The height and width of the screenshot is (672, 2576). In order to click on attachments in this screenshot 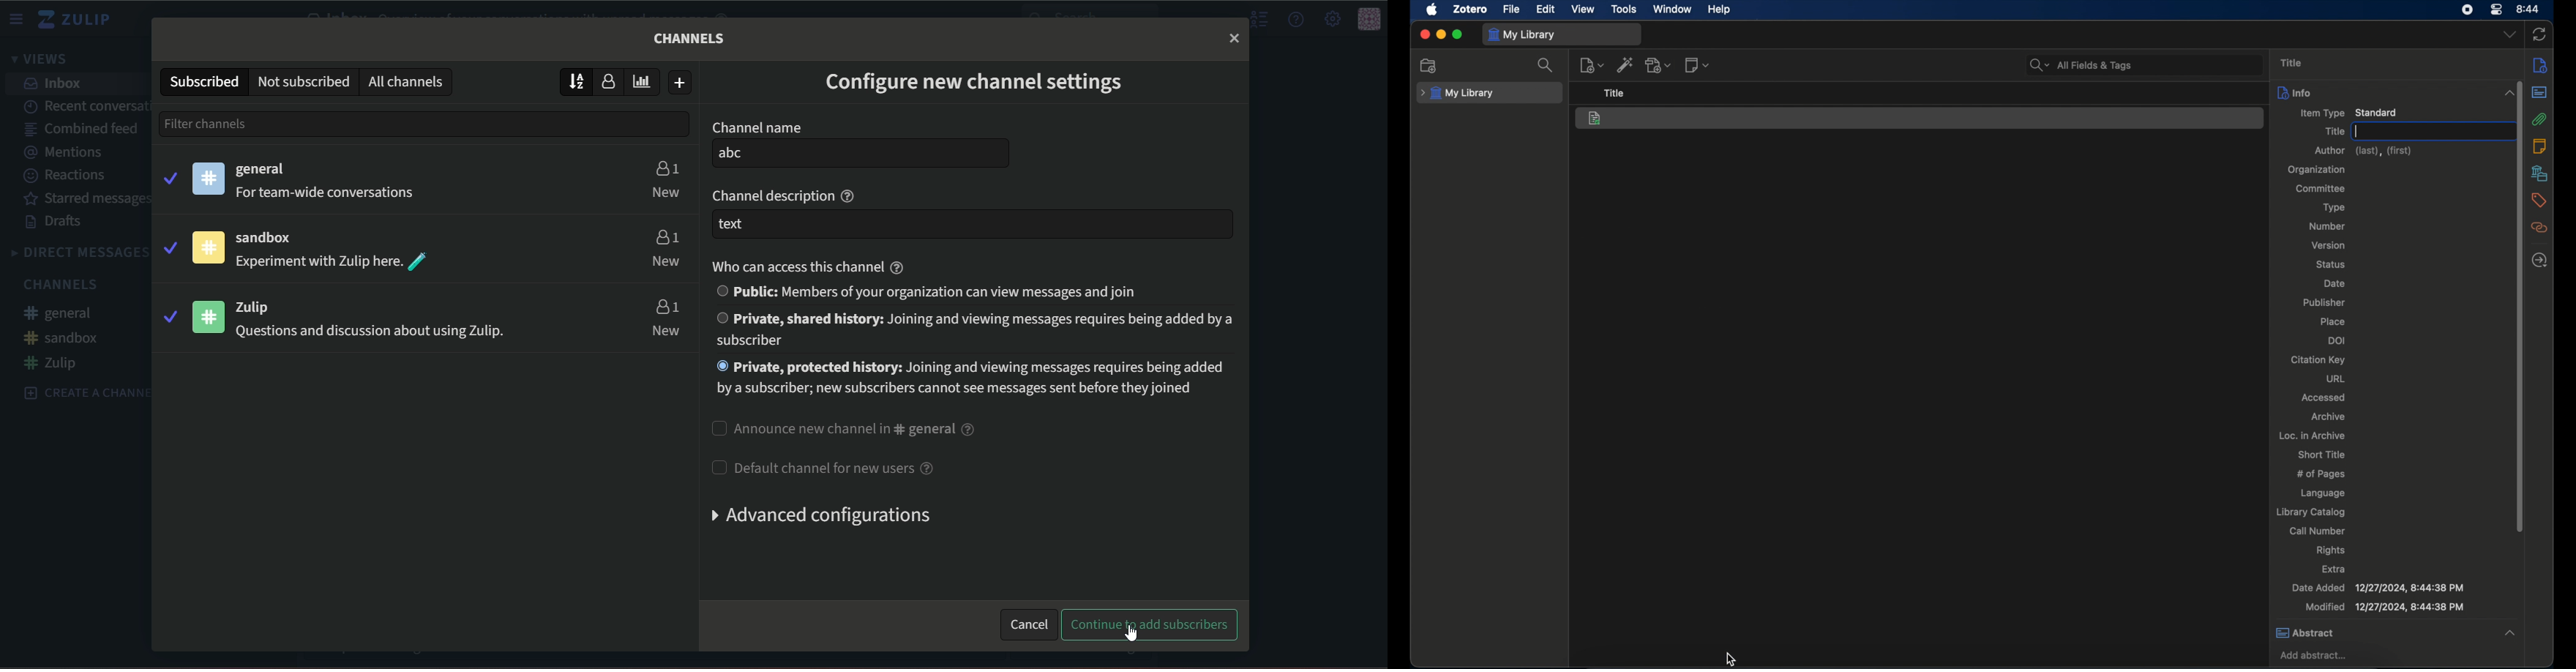, I will do `click(2540, 119)`.